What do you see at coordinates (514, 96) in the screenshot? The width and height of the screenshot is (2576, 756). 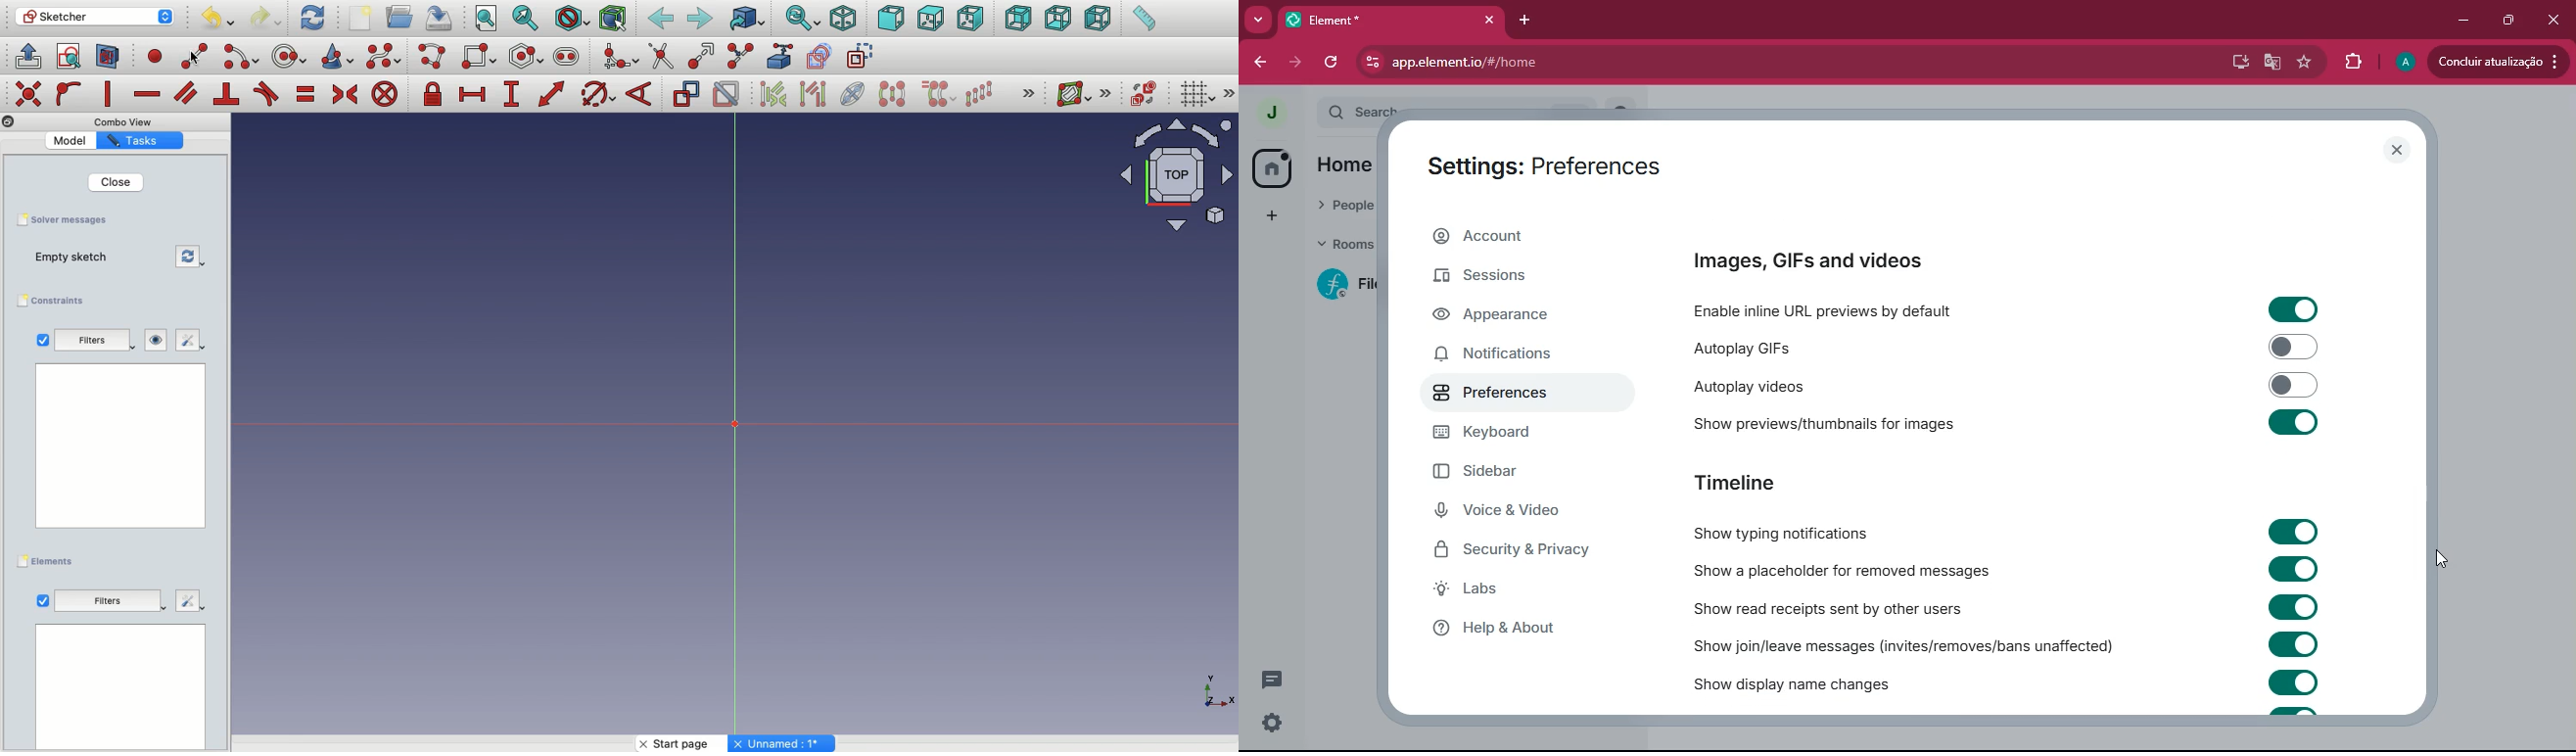 I see `Constrain vertical distance` at bounding box center [514, 96].